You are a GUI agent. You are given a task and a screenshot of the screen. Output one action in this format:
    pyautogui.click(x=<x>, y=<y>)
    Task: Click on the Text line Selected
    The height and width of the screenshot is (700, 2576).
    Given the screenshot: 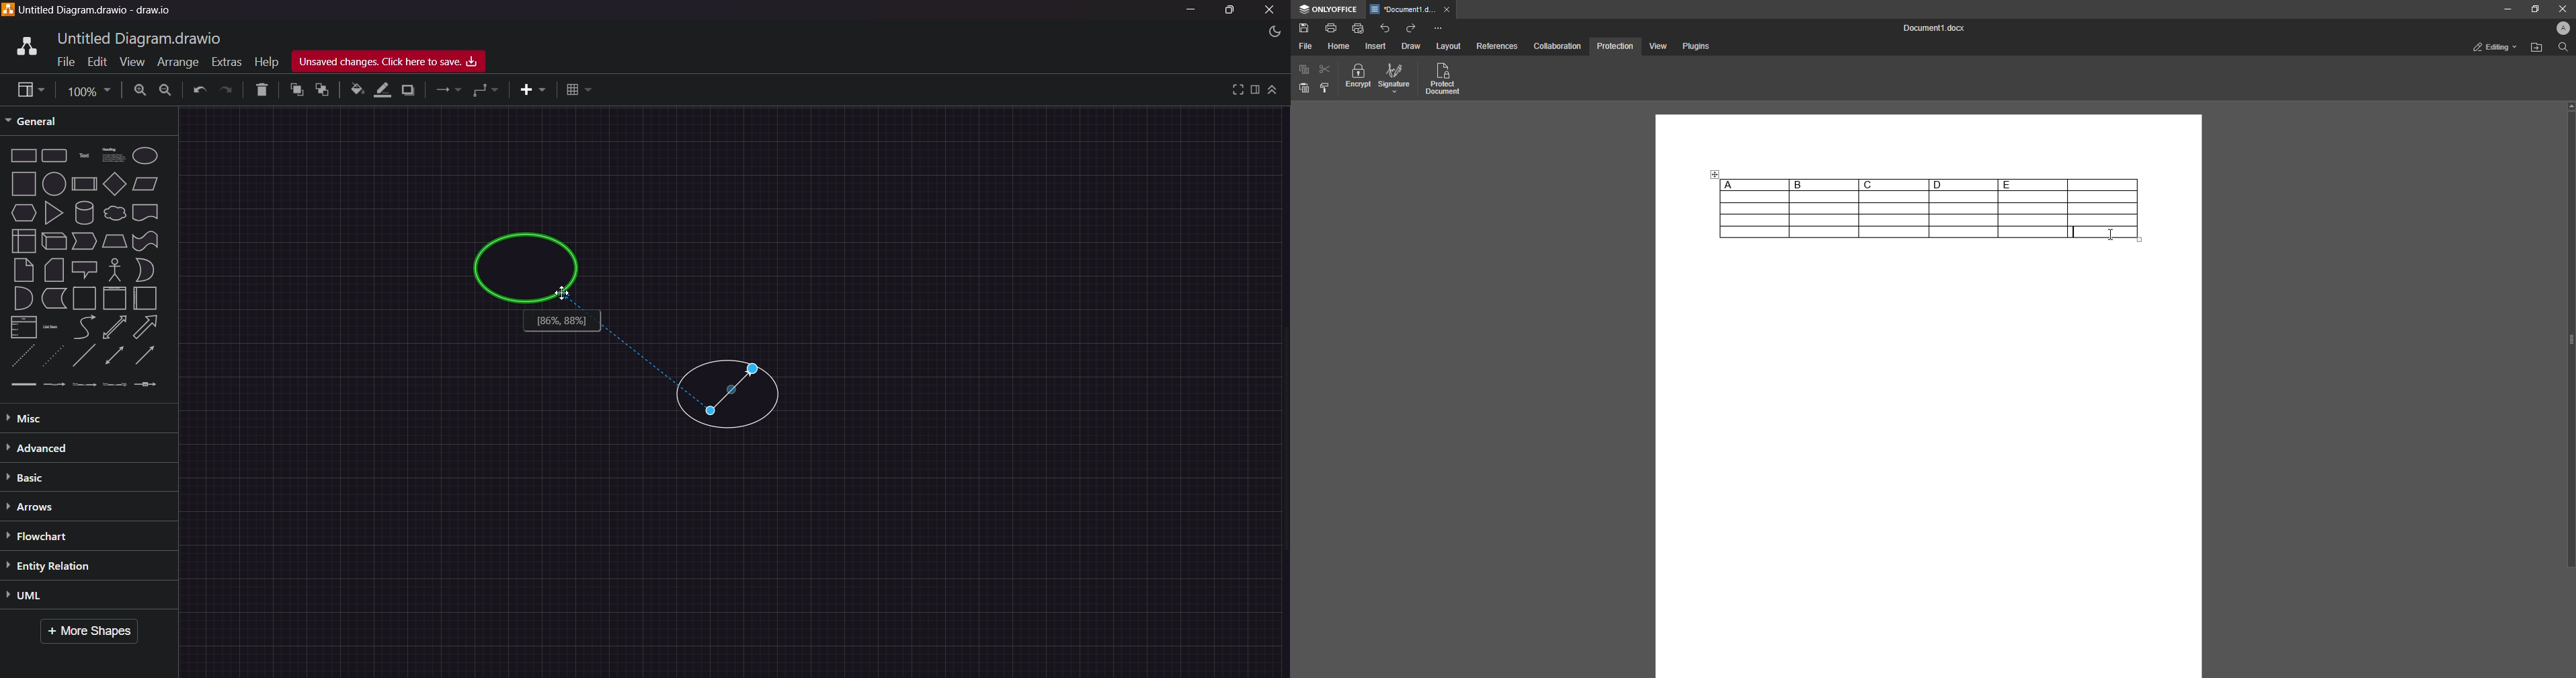 What is the action you would take?
    pyautogui.click(x=2075, y=232)
    